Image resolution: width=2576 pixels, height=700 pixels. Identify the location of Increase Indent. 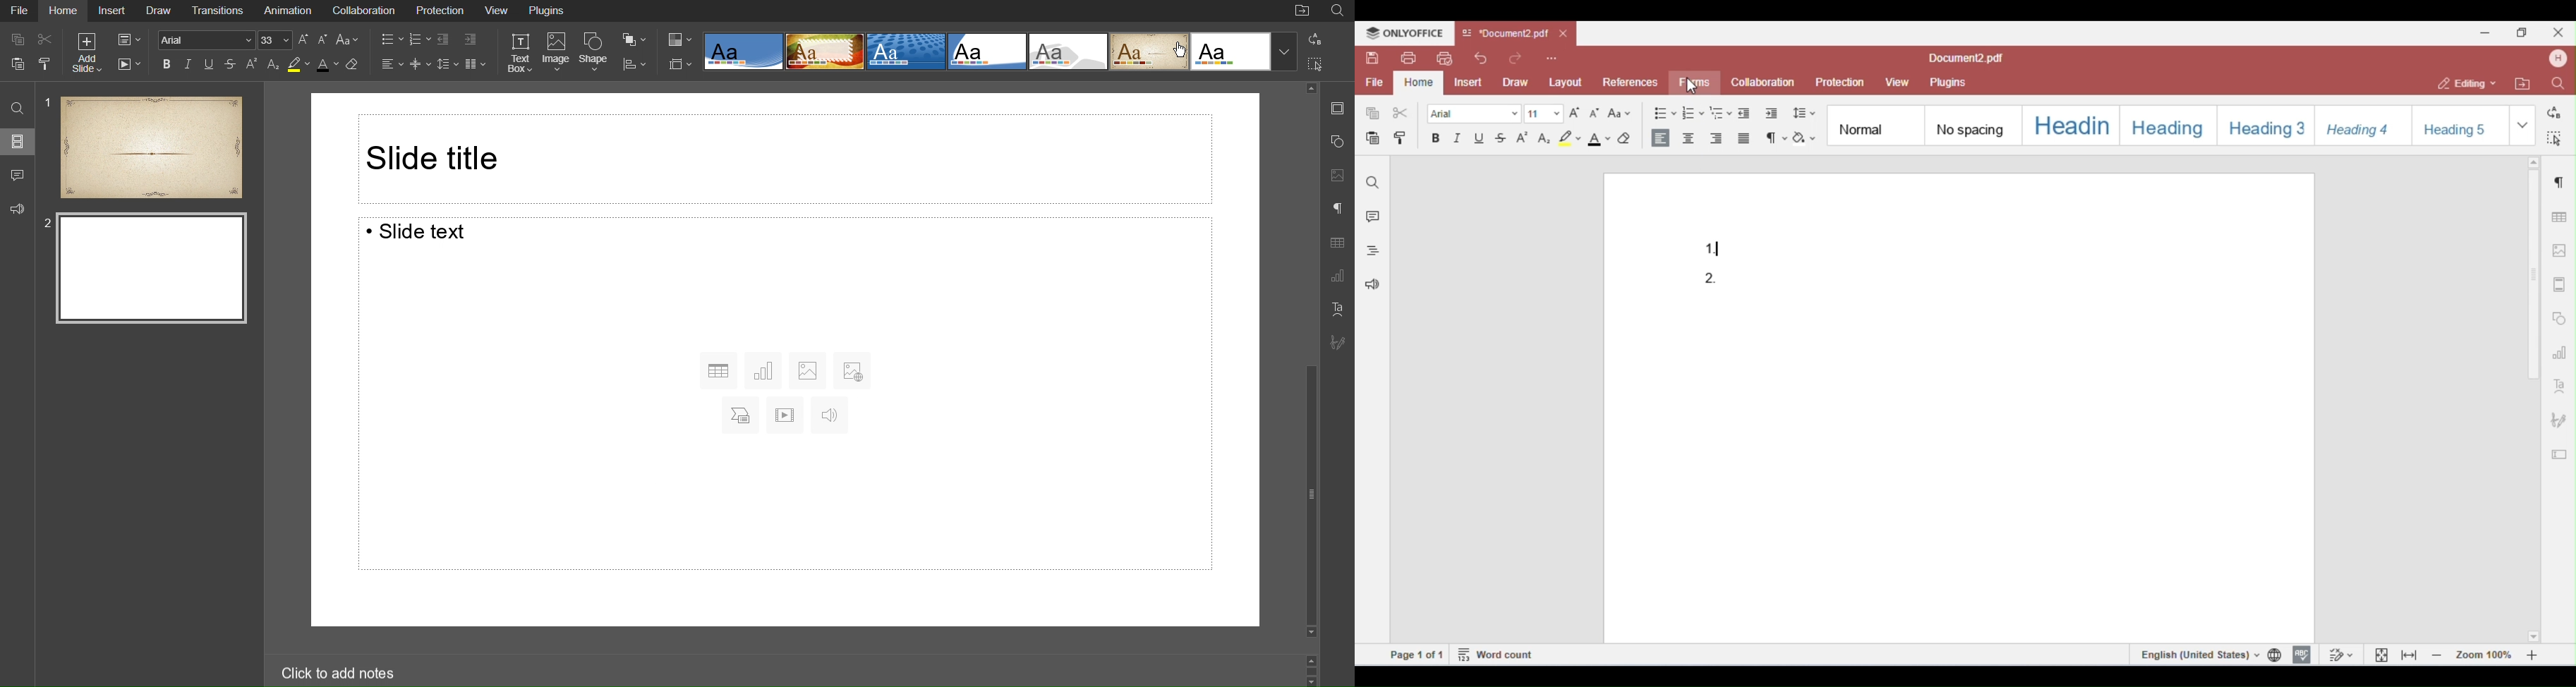
(472, 39).